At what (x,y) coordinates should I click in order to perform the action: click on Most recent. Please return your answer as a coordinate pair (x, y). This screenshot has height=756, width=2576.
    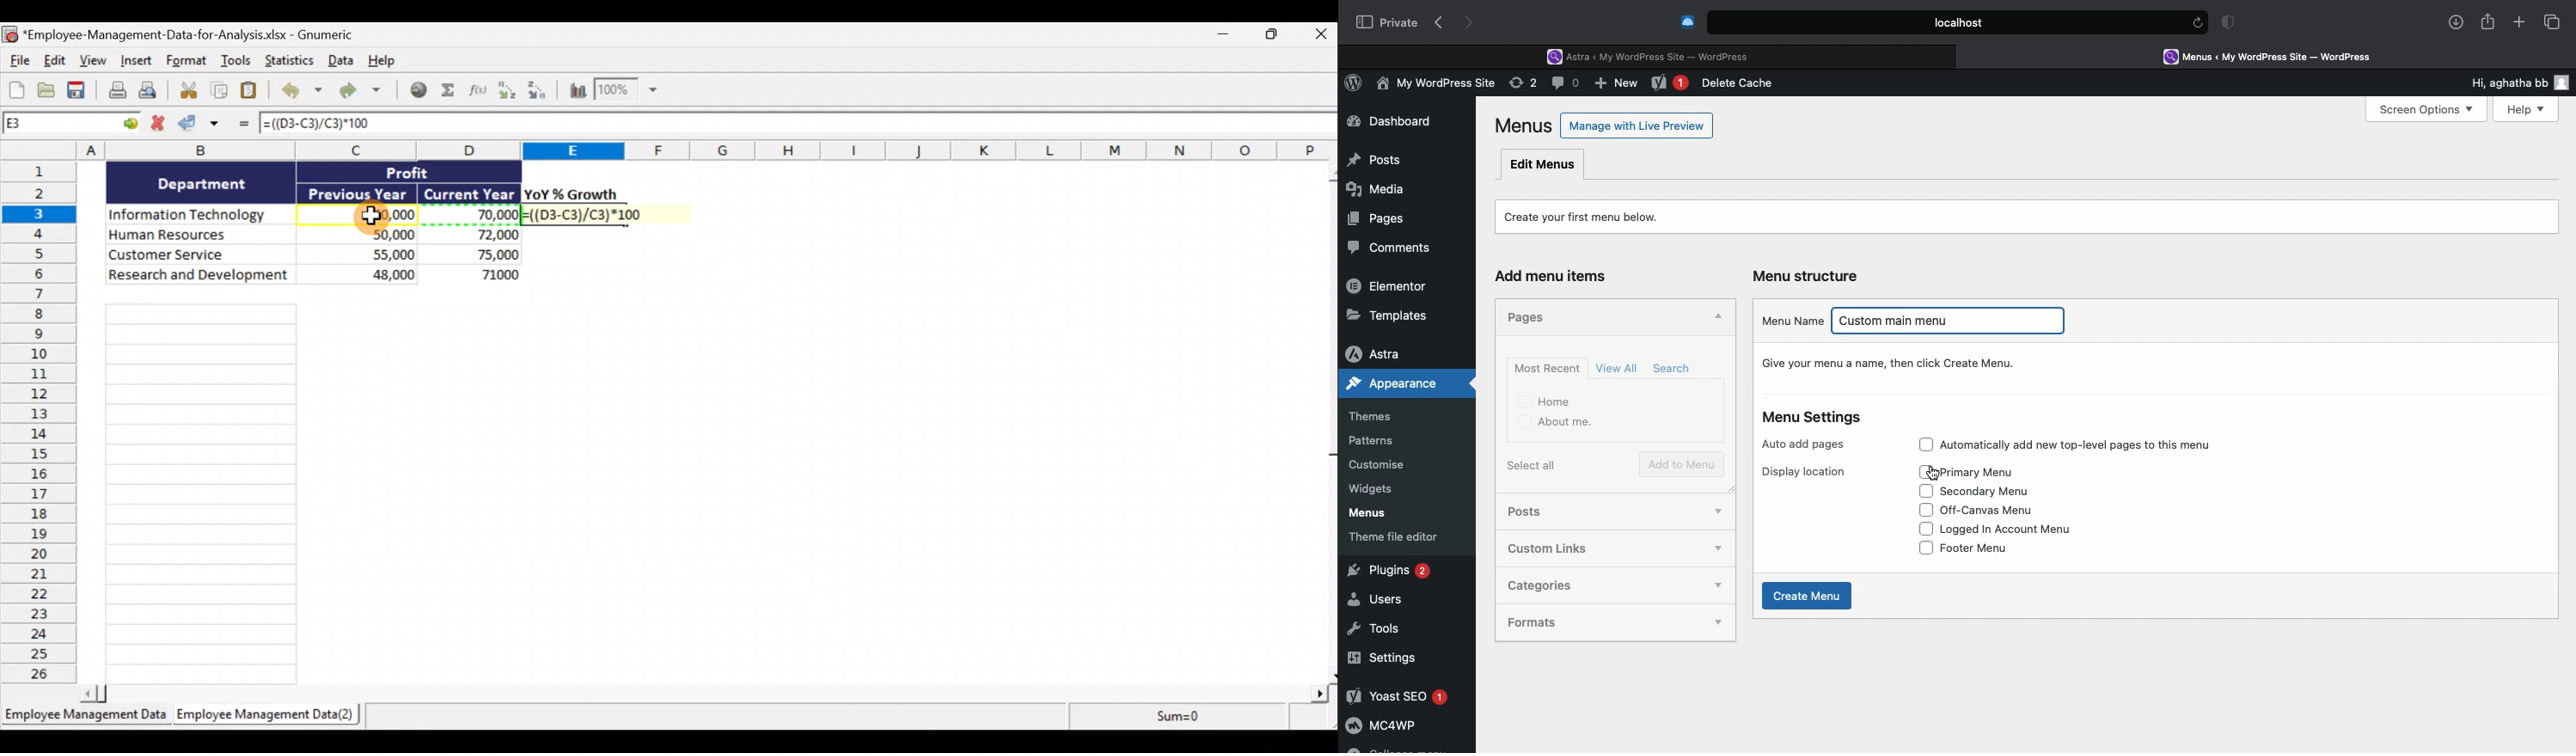
    Looking at the image, I should click on (1545, 368).